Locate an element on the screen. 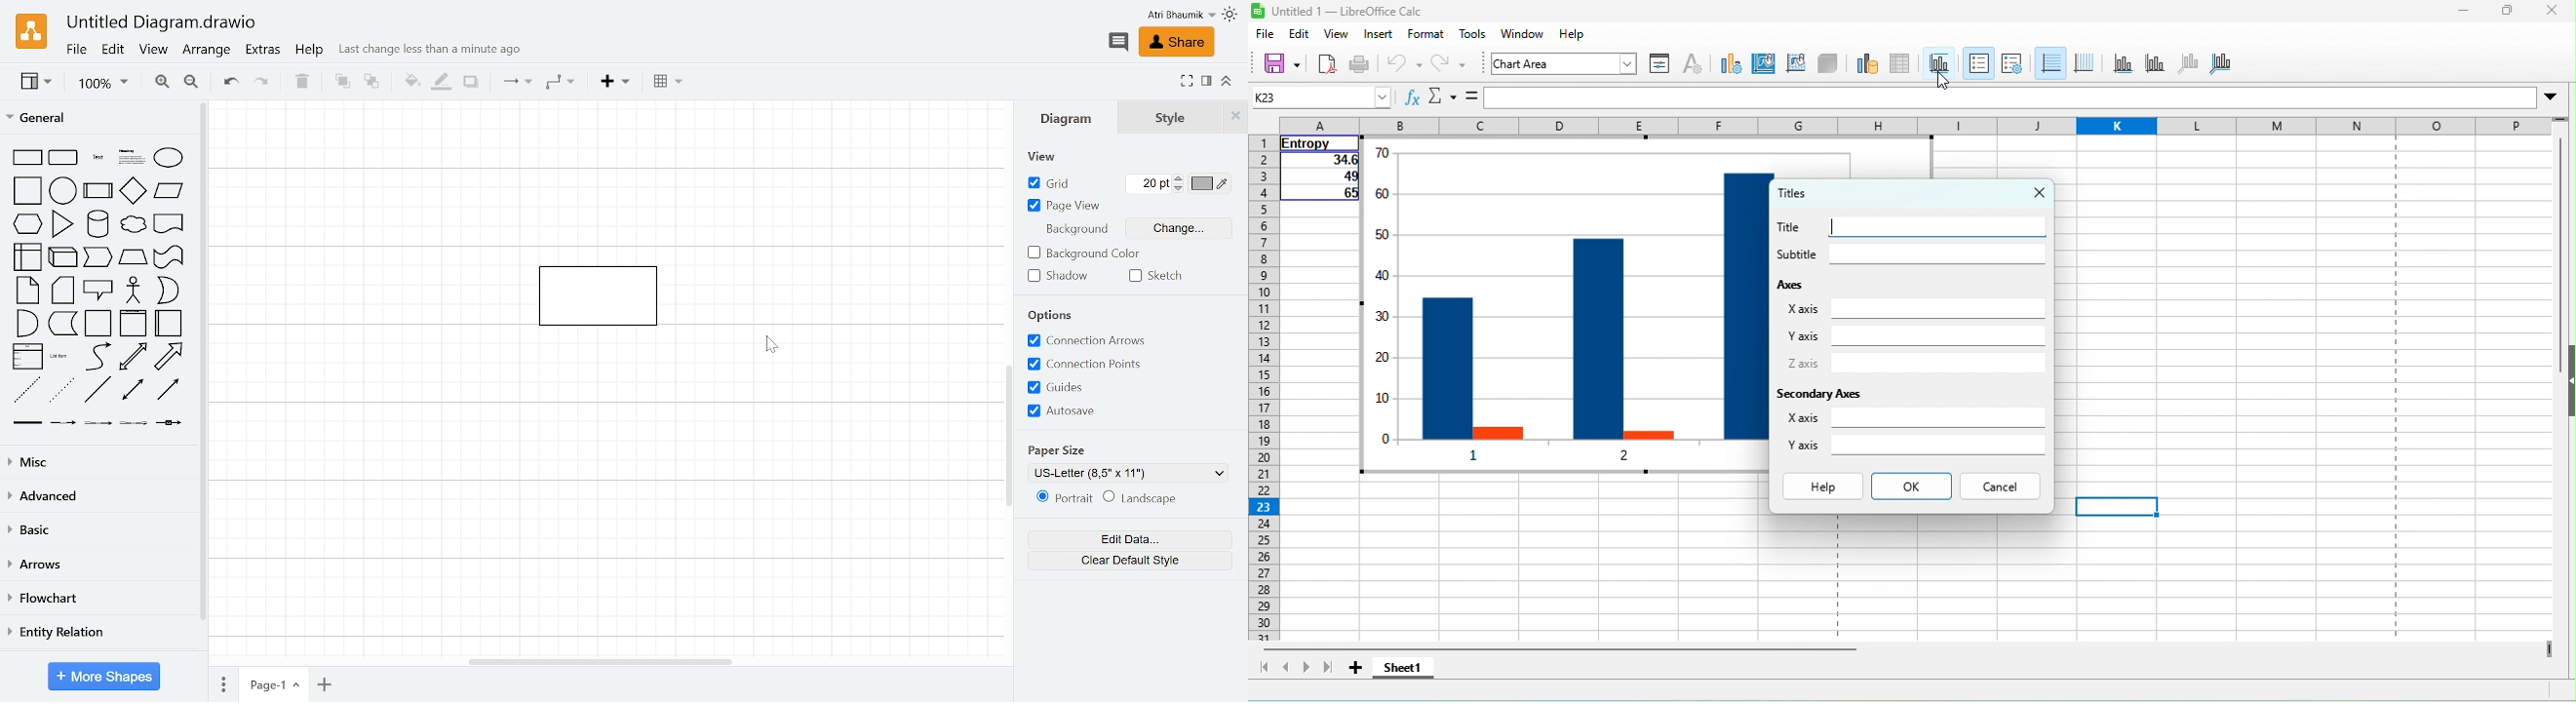 The width and height of the screenshot is (2576, 728). Page view is located at coordinates (1064, 206).